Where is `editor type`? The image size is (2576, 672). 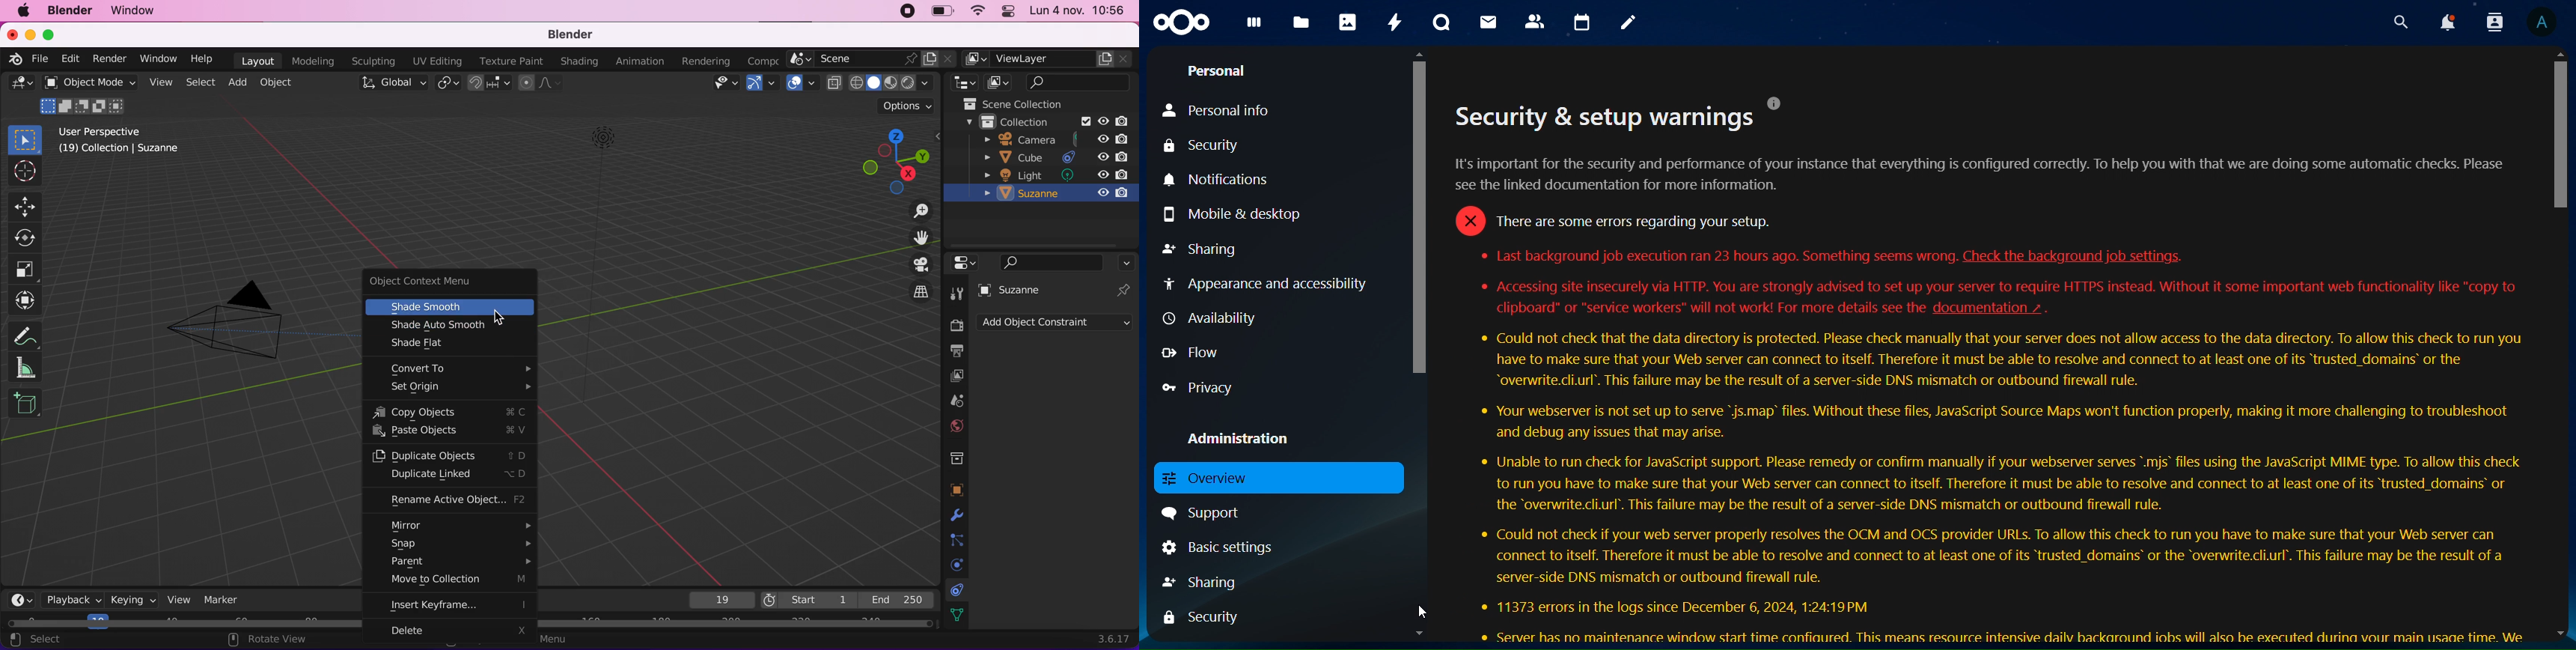
editor type is located at coordinates (966, 264).